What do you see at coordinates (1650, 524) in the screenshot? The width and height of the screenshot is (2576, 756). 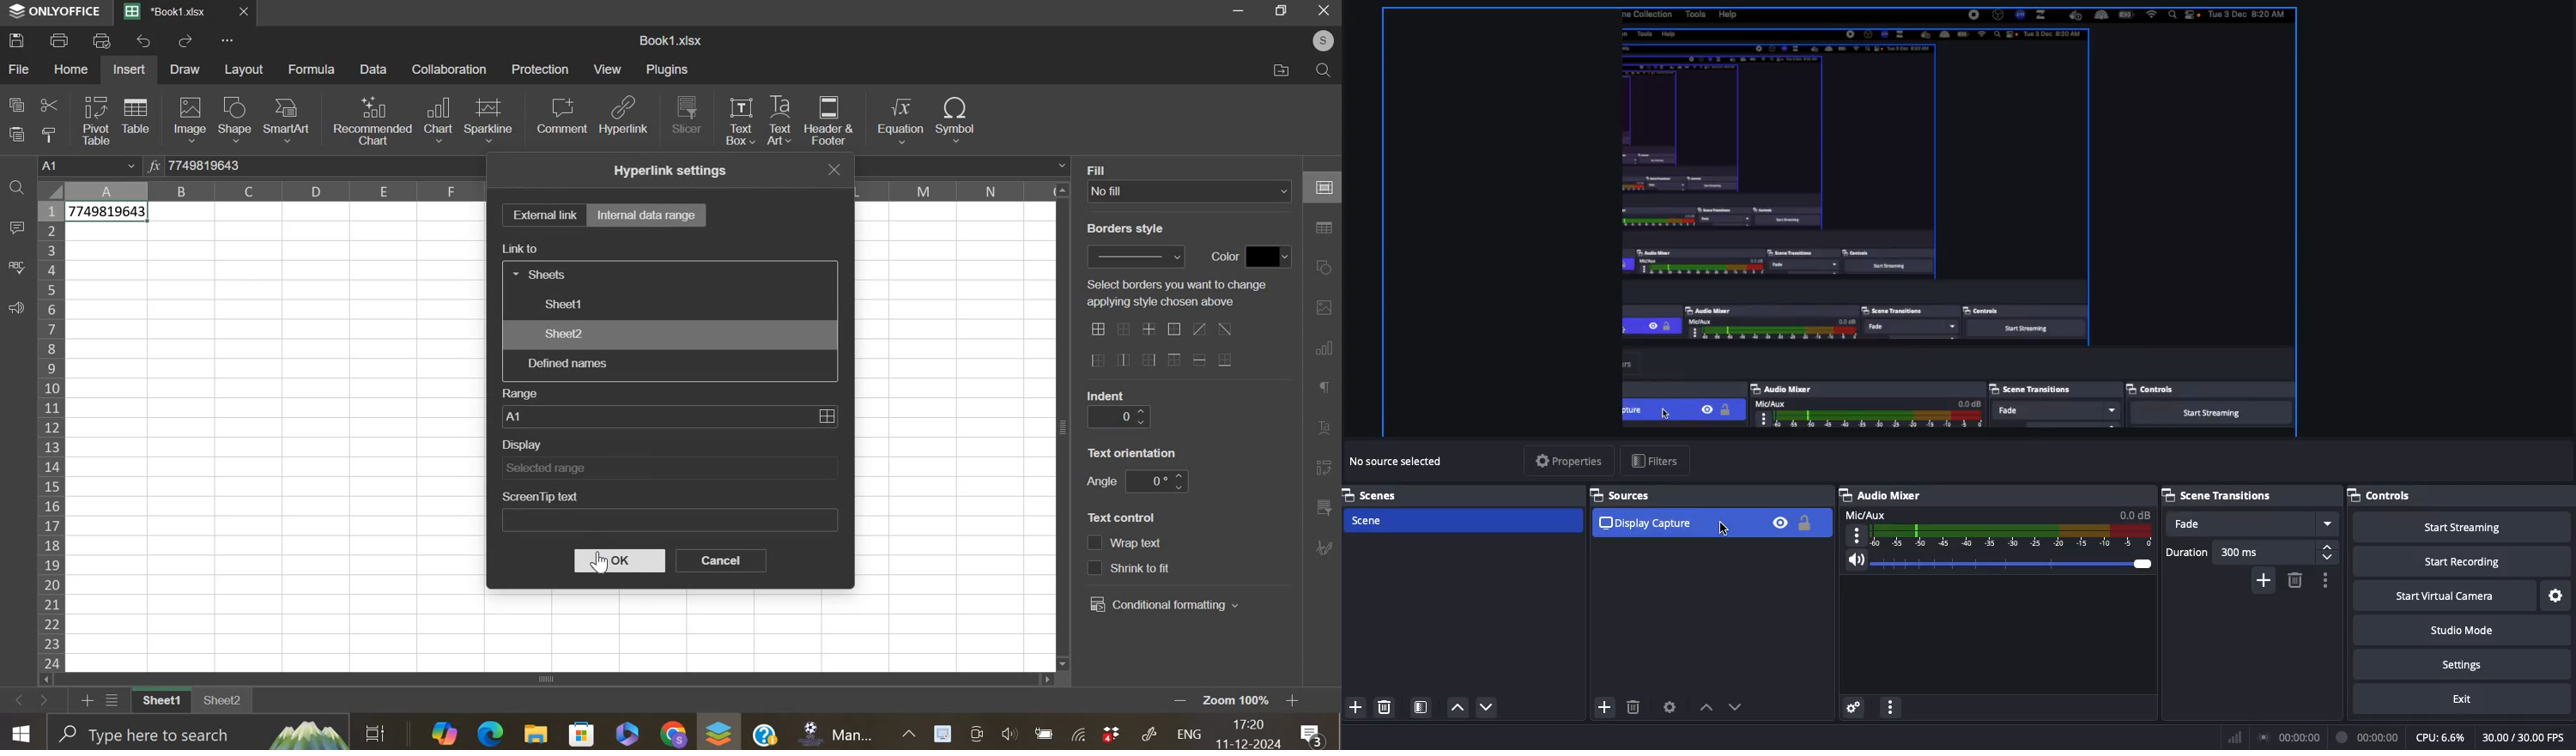 I see `Display capture` at bounding box center [1650, 524].